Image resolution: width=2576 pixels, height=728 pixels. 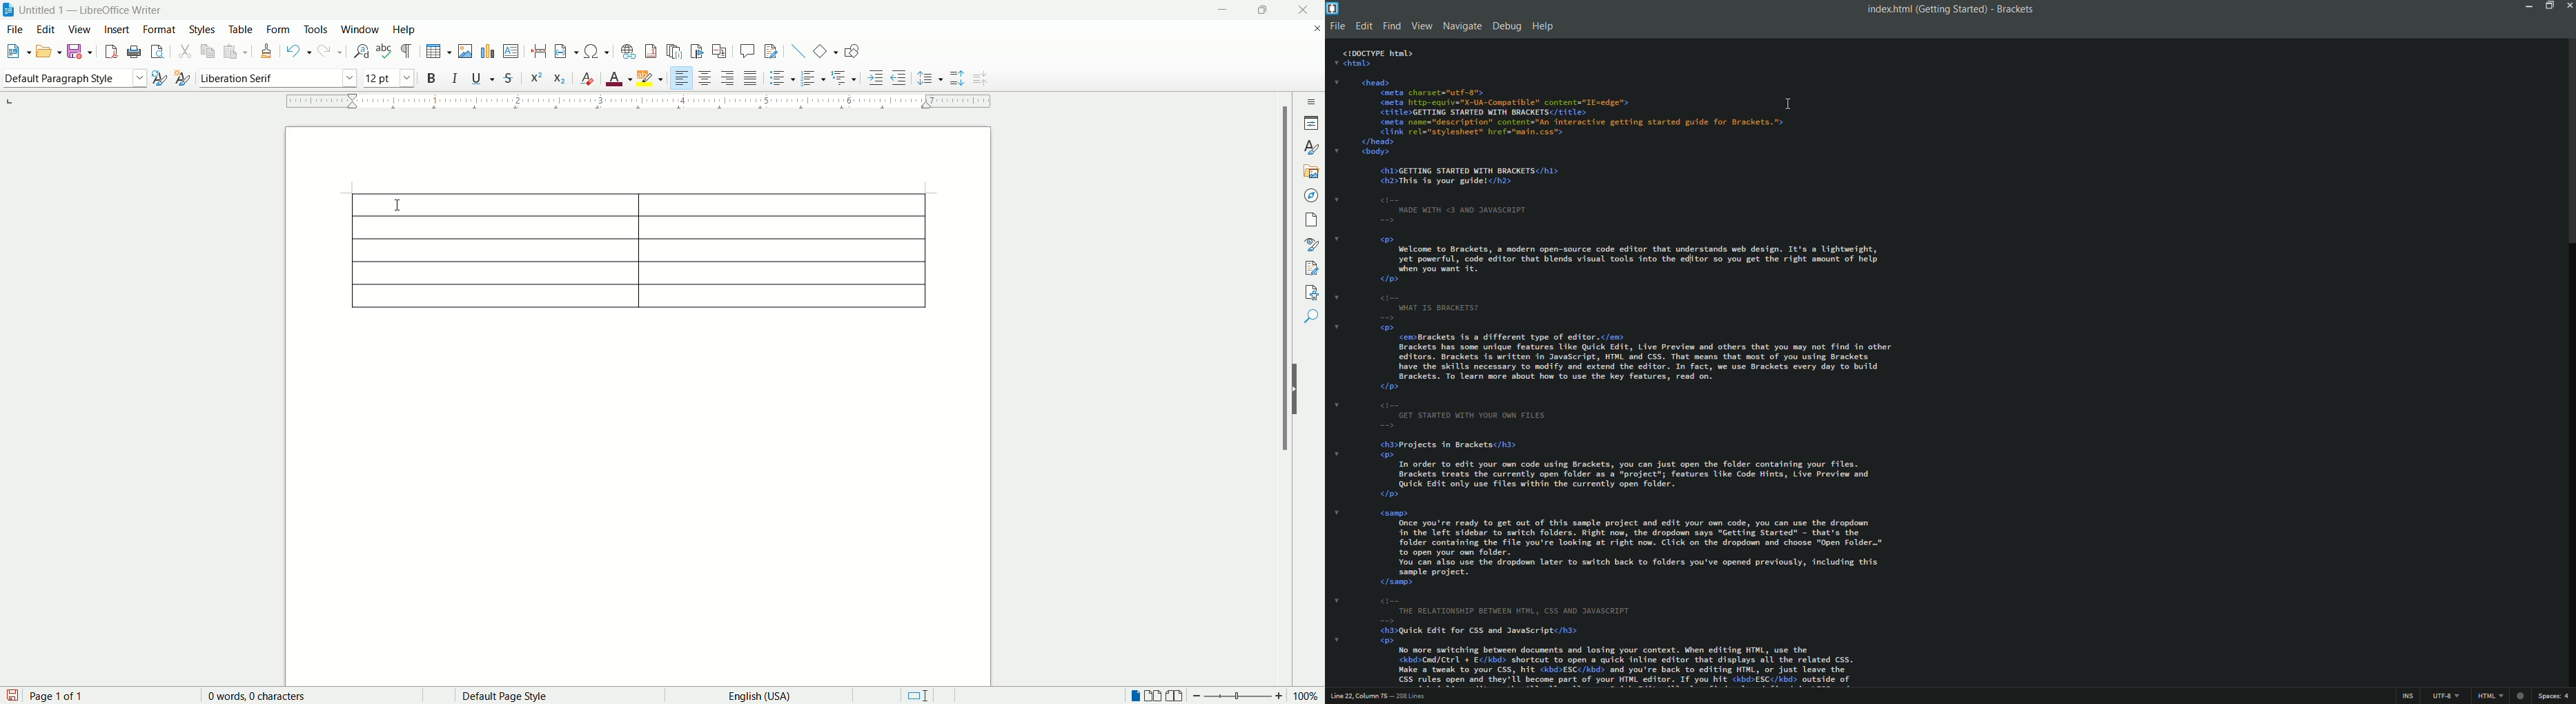 I want to click on , so click(x=846, y=76).